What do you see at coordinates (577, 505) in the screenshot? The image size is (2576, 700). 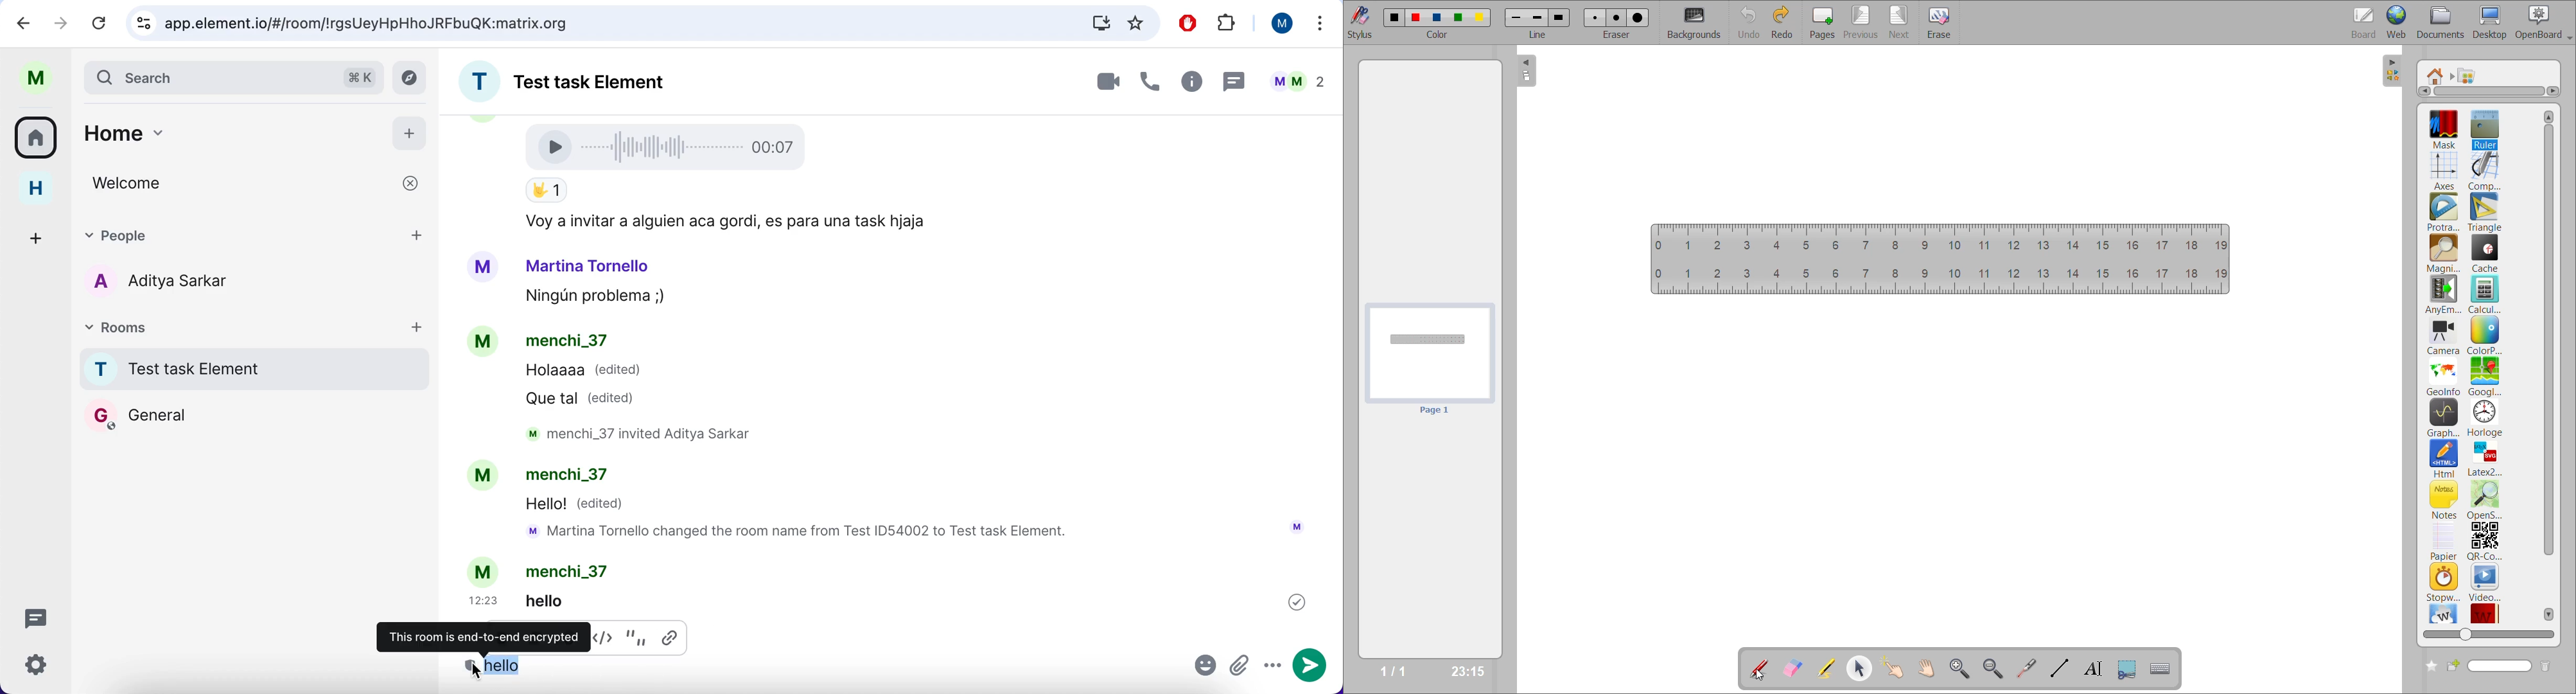 I see `Hello! (edited)` at bounding box center [577, 505].